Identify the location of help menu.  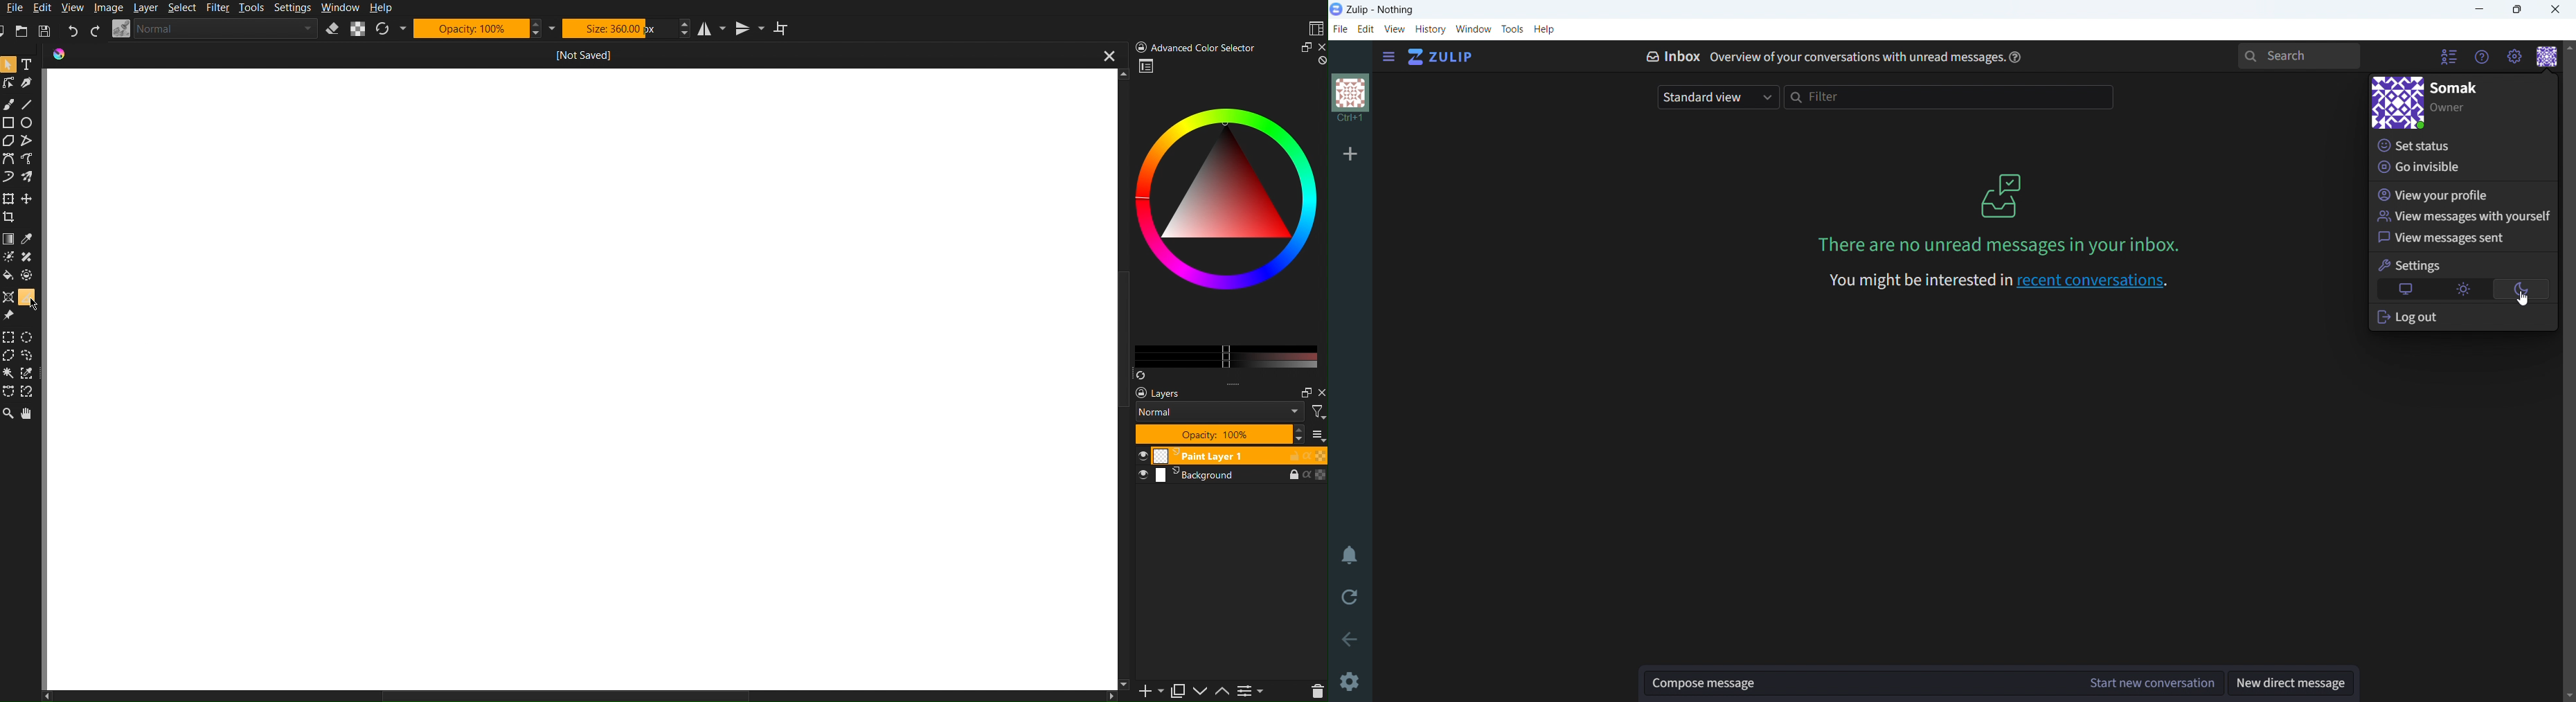
(2483, 56).